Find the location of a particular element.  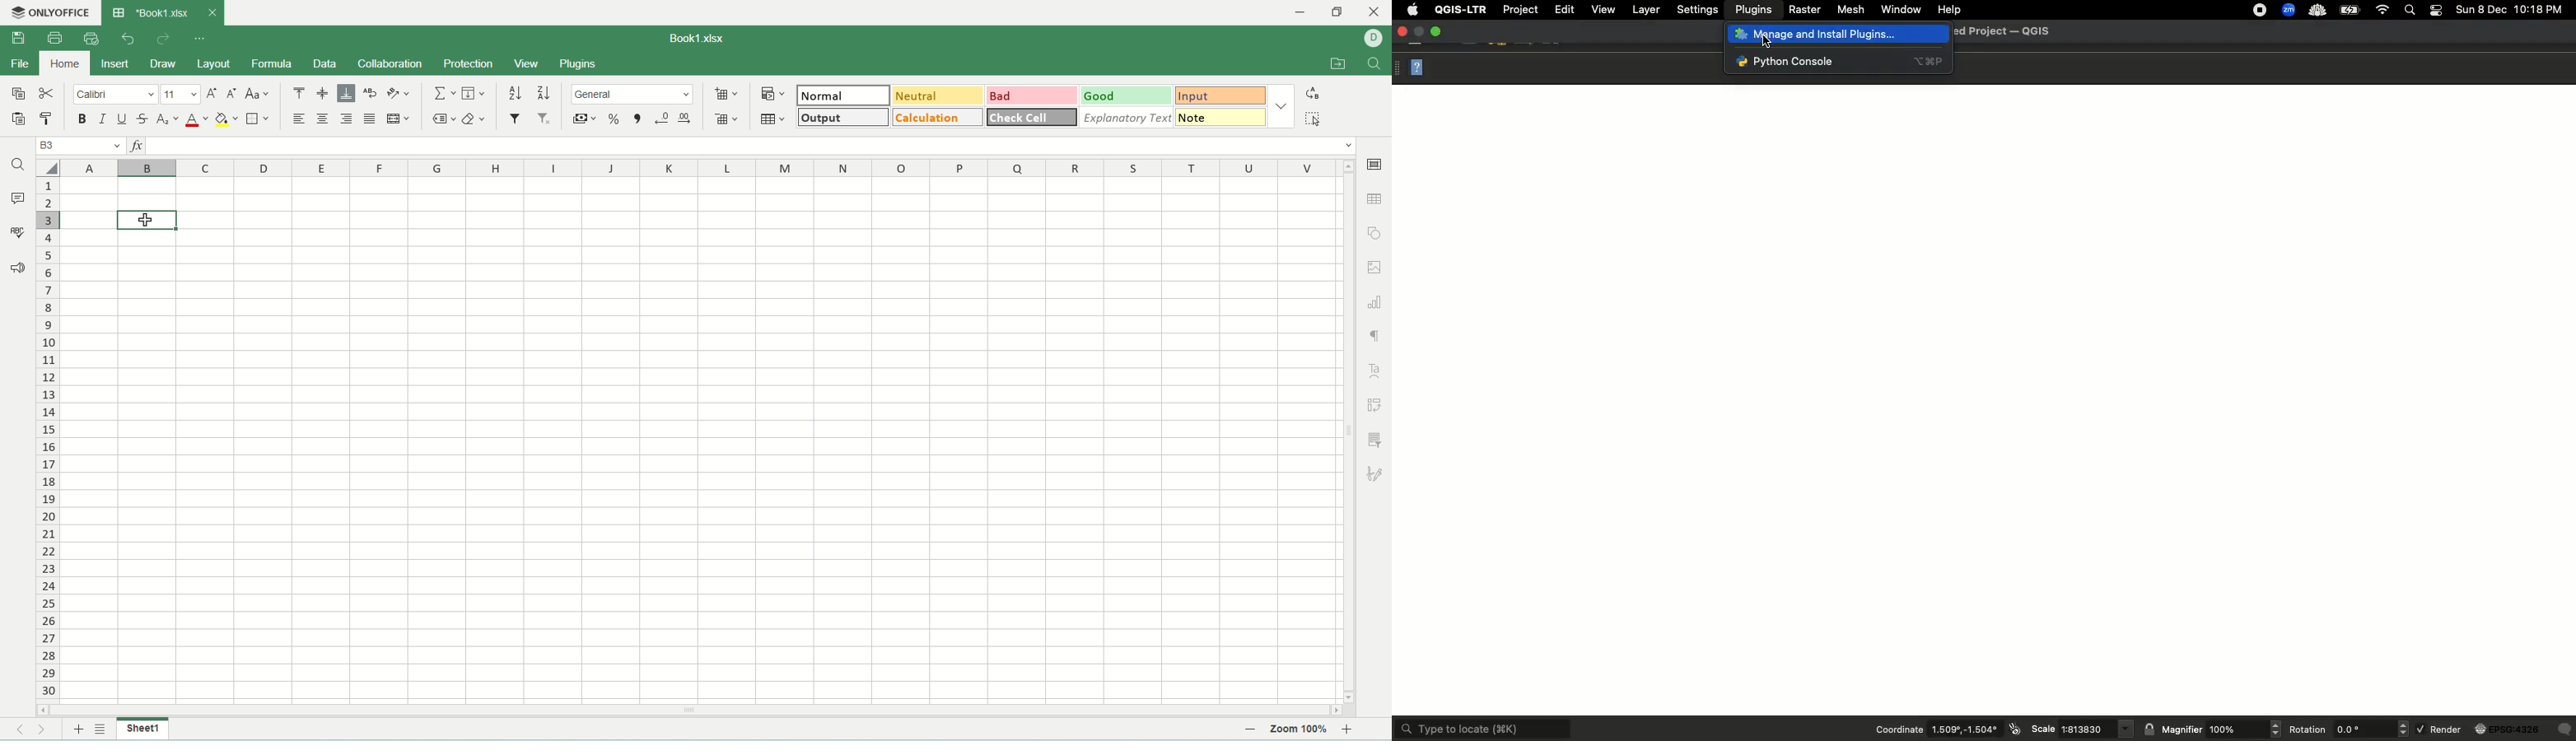

check cell is located at coordinates (1033, 117).